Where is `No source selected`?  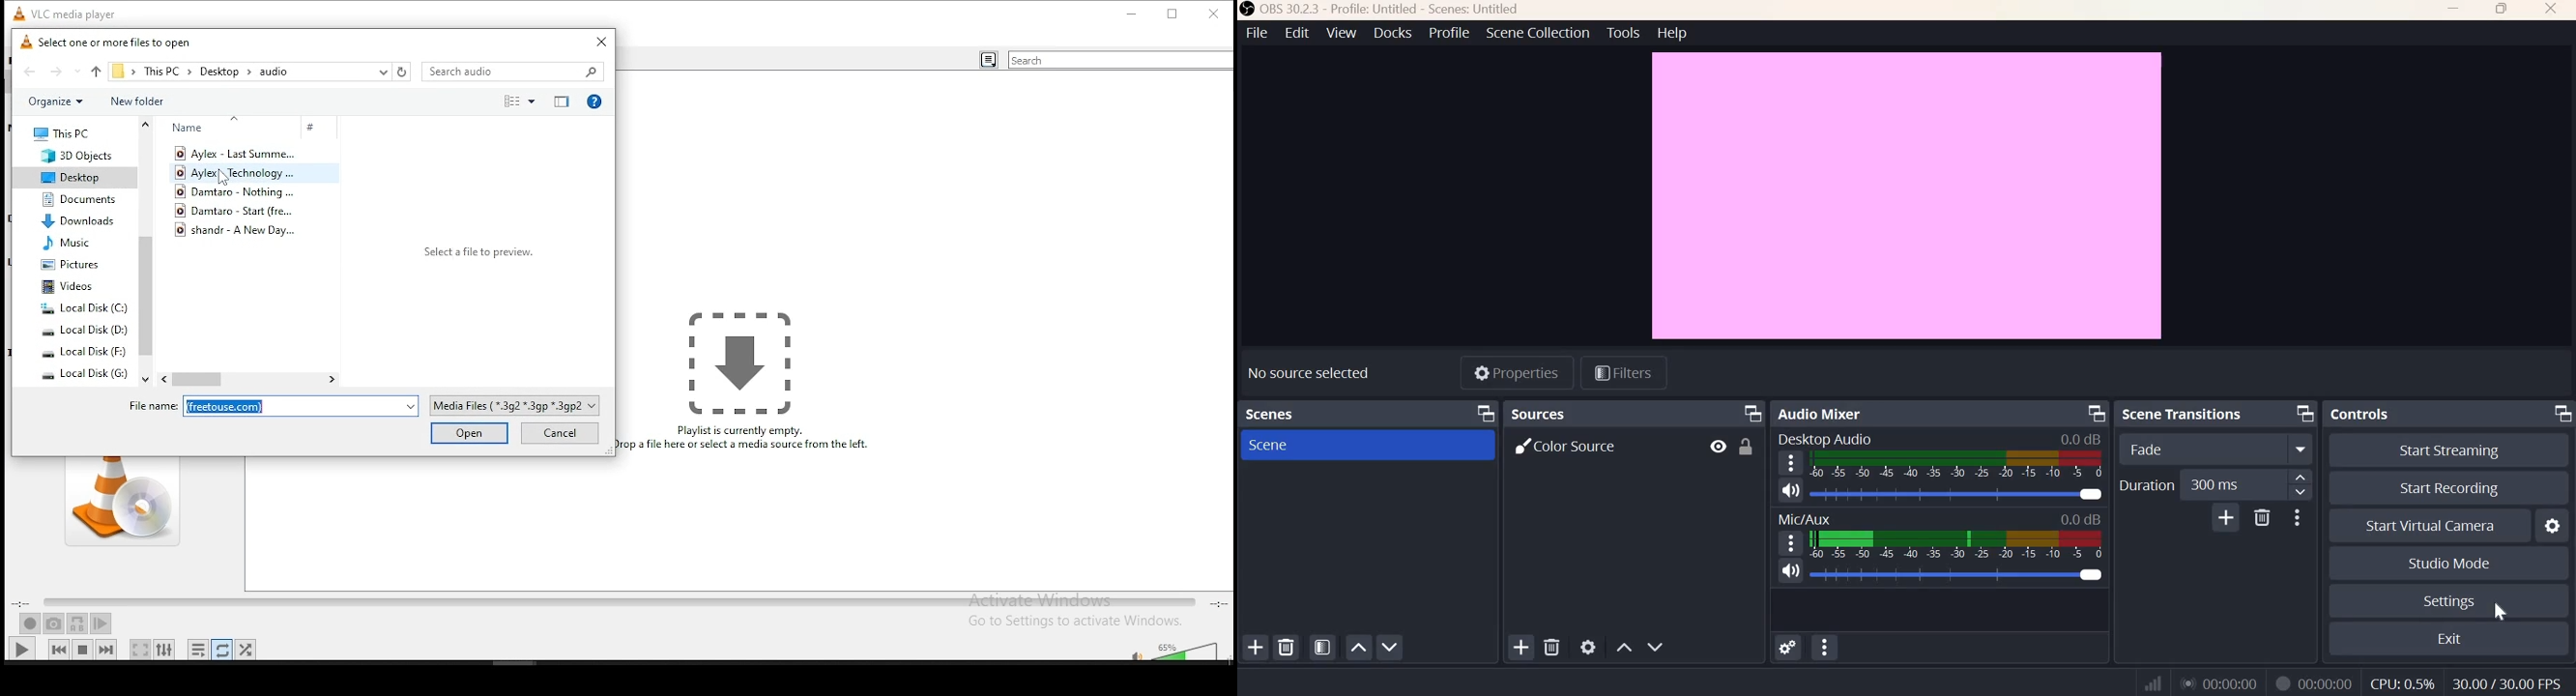 No source selected is located at coordinates (1317, 370).